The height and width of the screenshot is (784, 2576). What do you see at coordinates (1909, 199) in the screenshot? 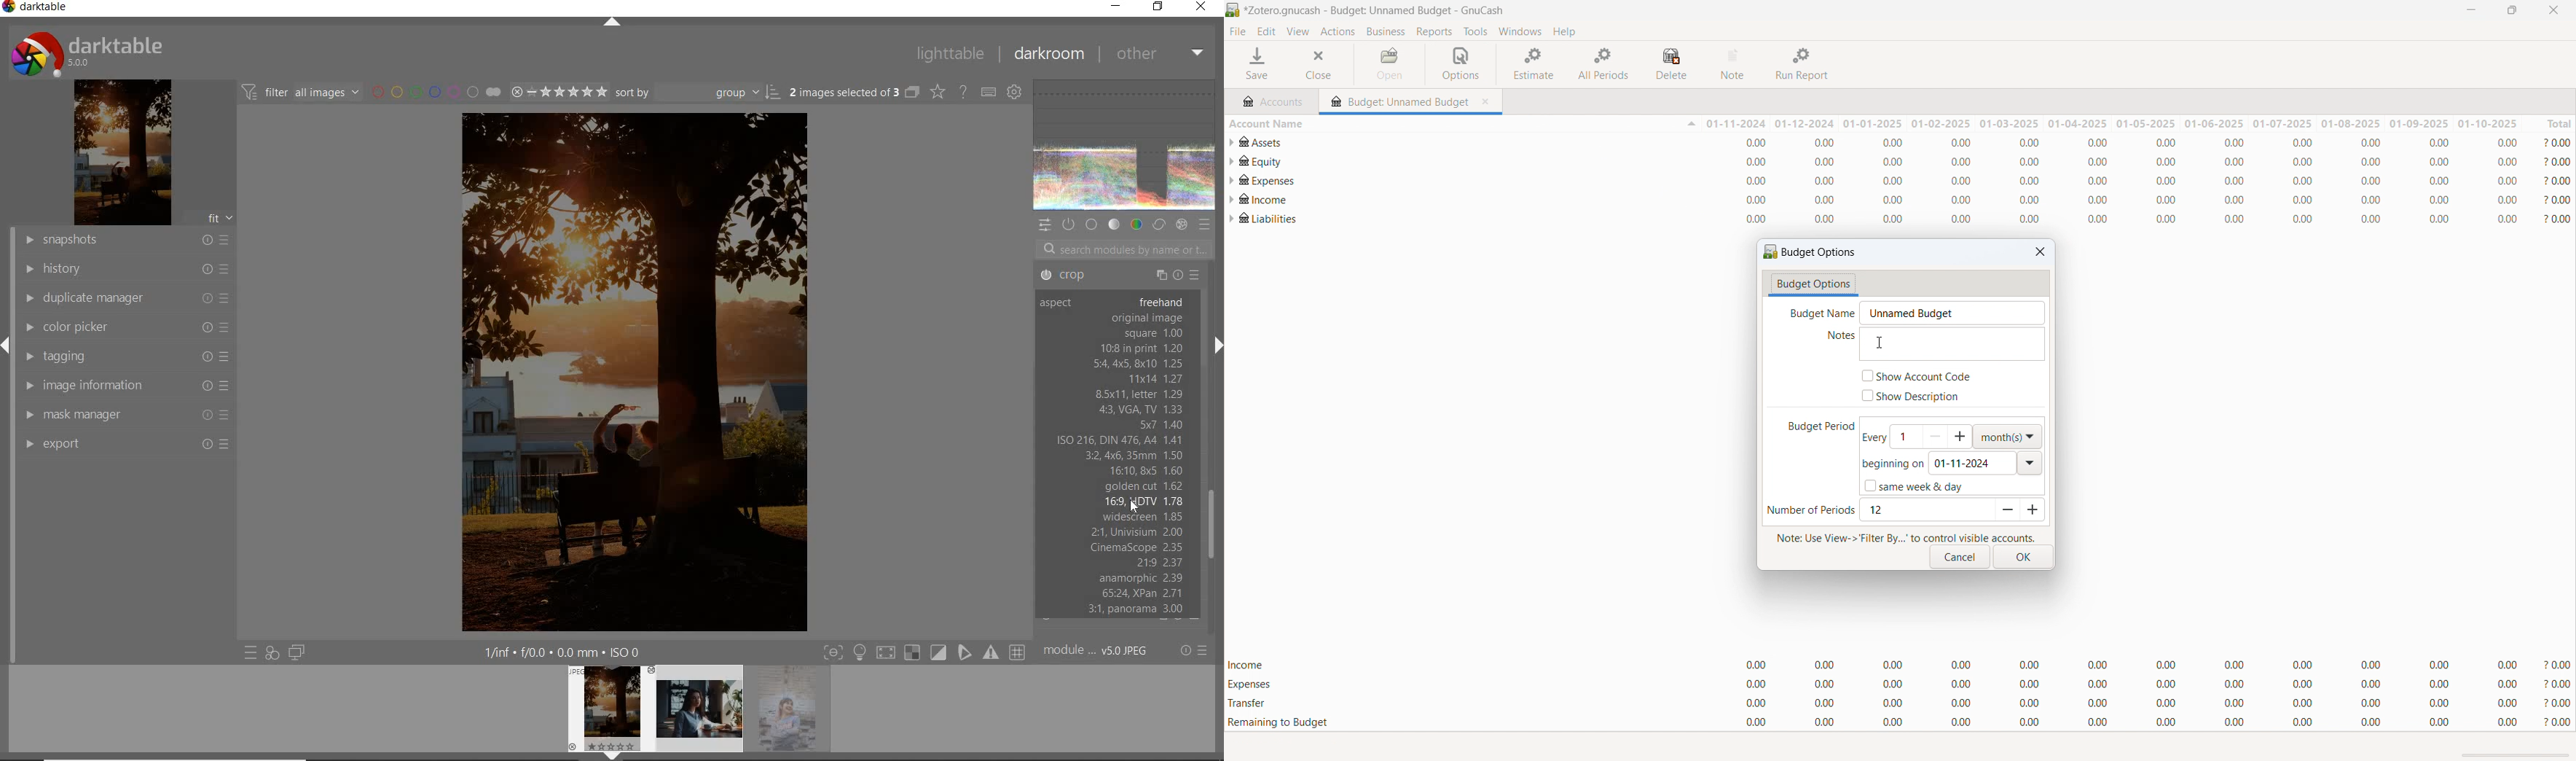
I see `account statement for "Income"` at bounding box center [1909, 199].